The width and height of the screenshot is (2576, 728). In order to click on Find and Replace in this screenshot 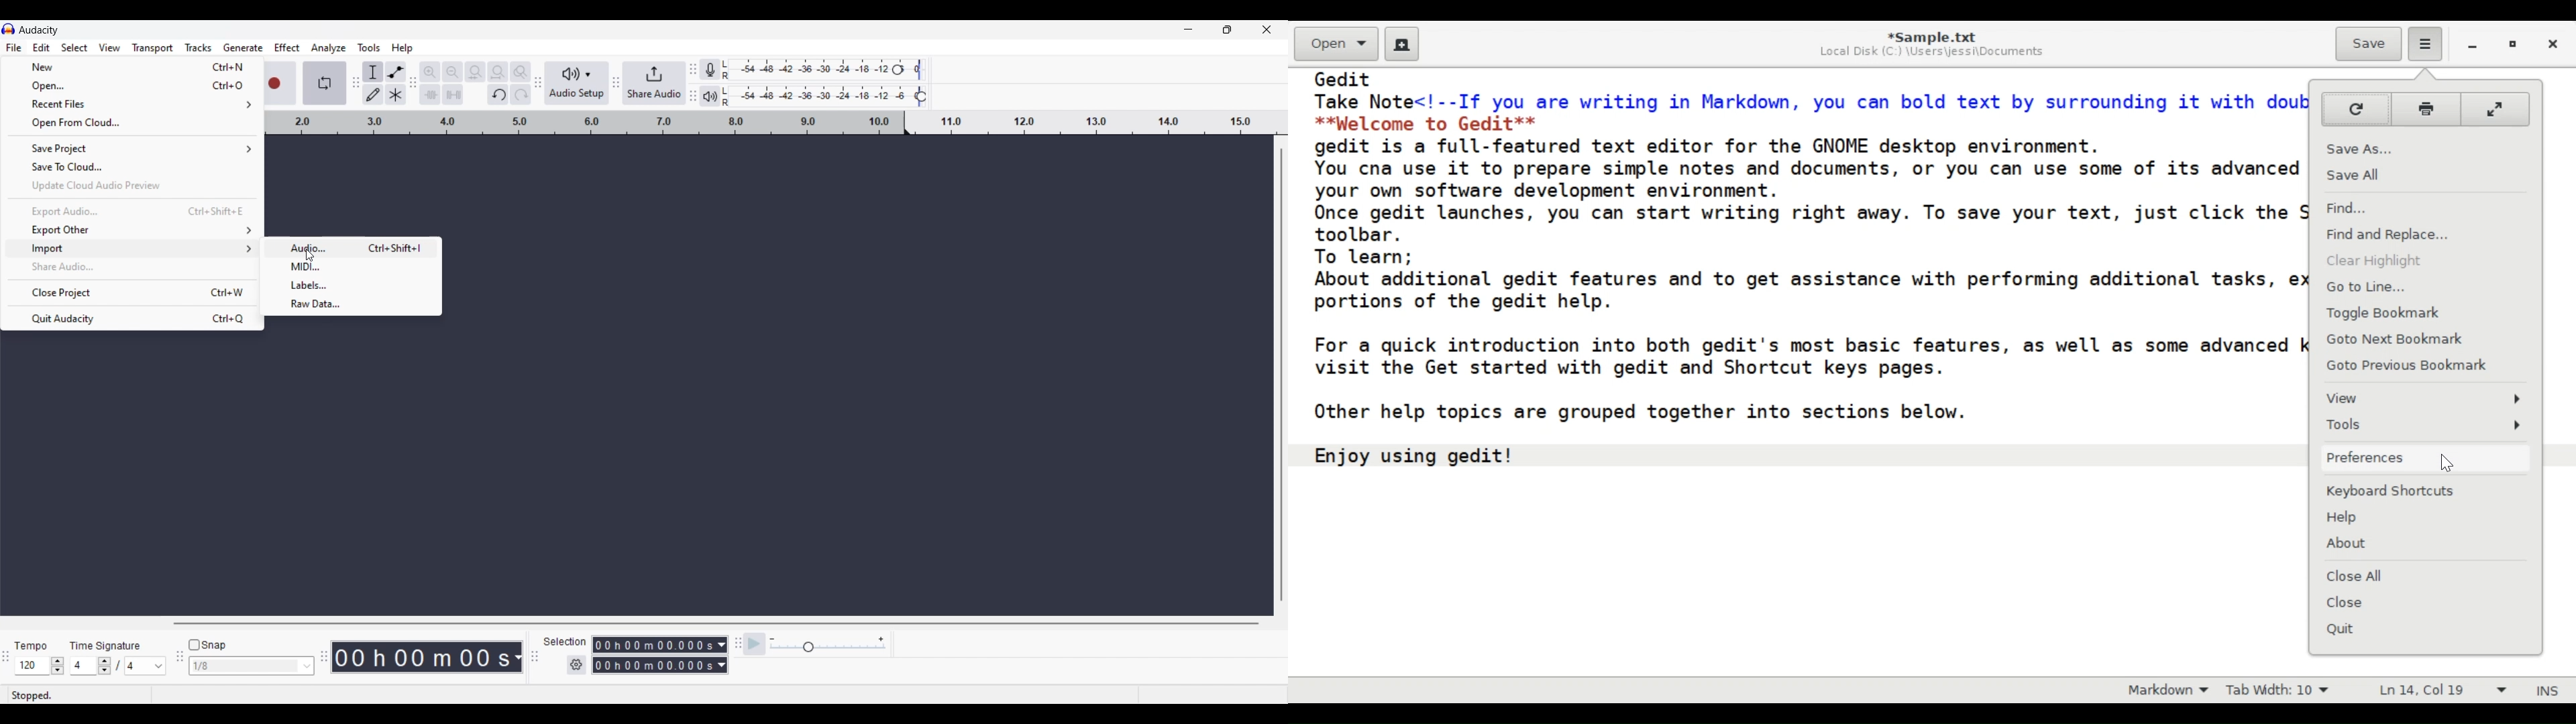, I will do `click(2422, 236)`.